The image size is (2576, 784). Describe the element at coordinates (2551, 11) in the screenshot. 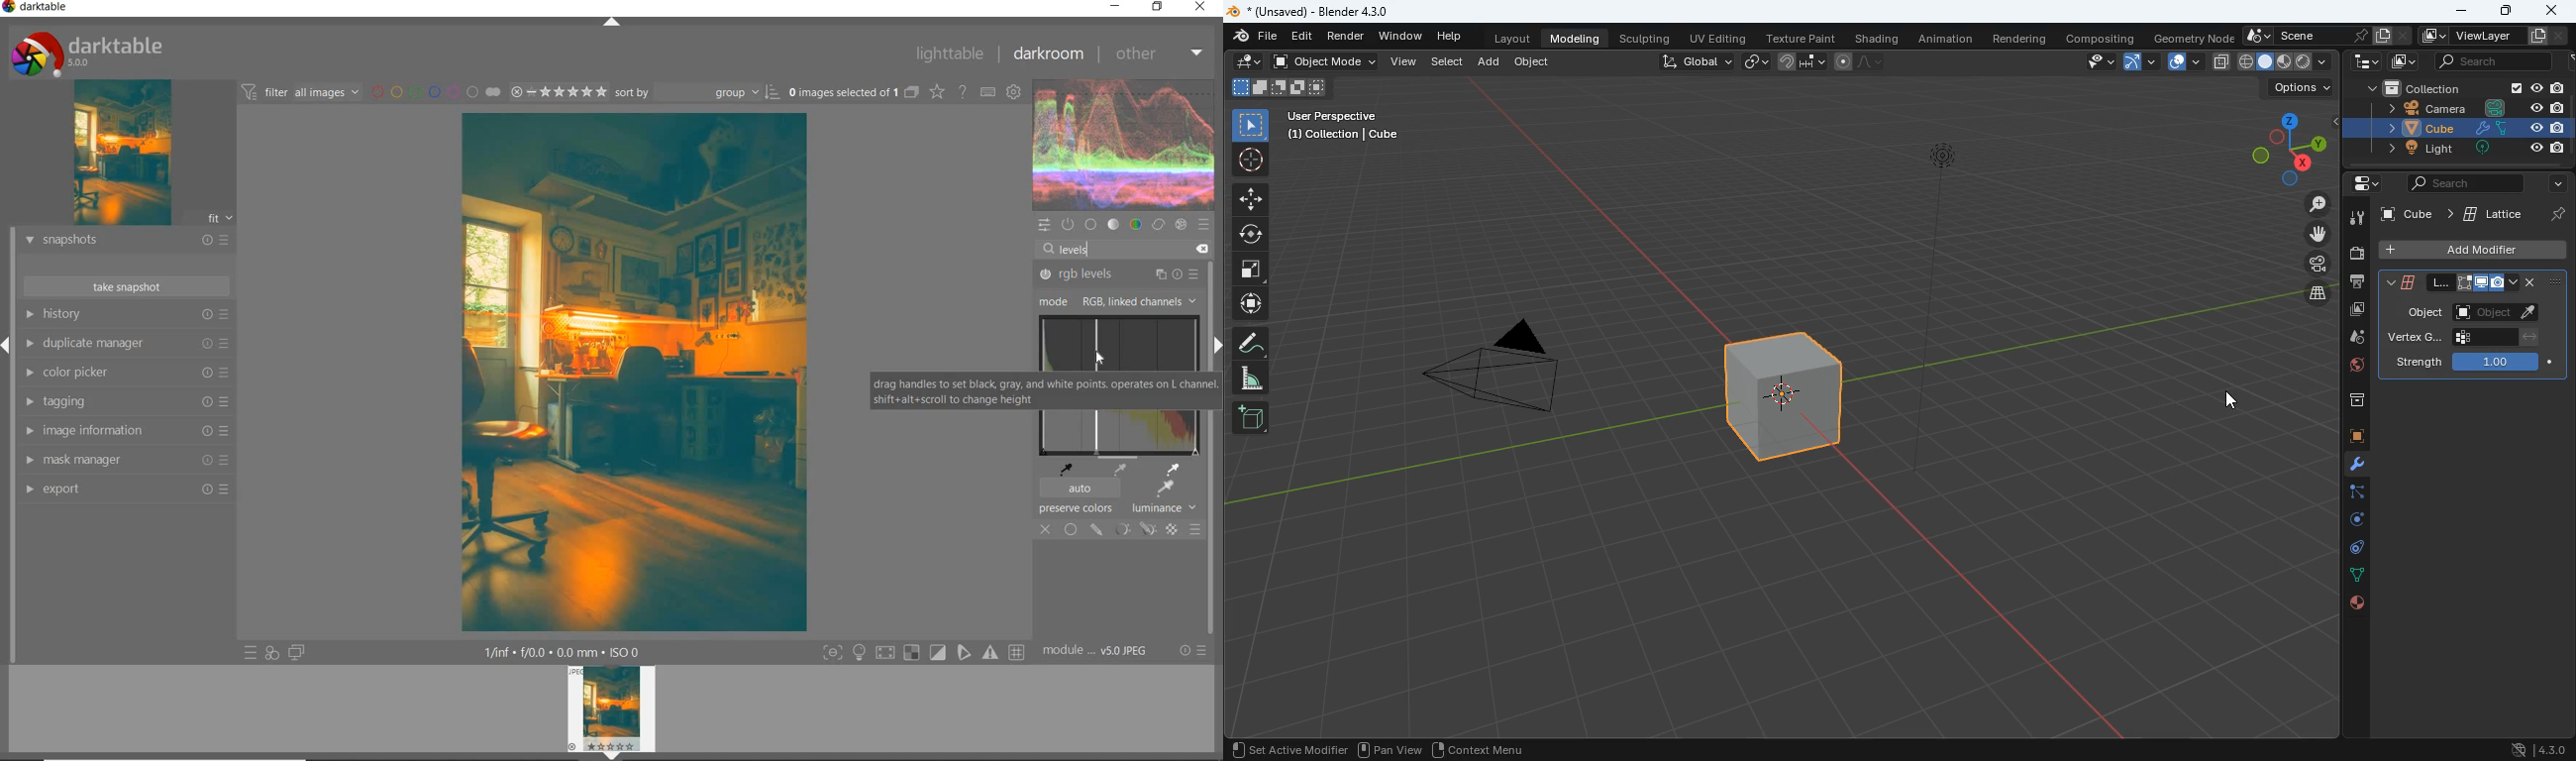

I see `close` at that location.